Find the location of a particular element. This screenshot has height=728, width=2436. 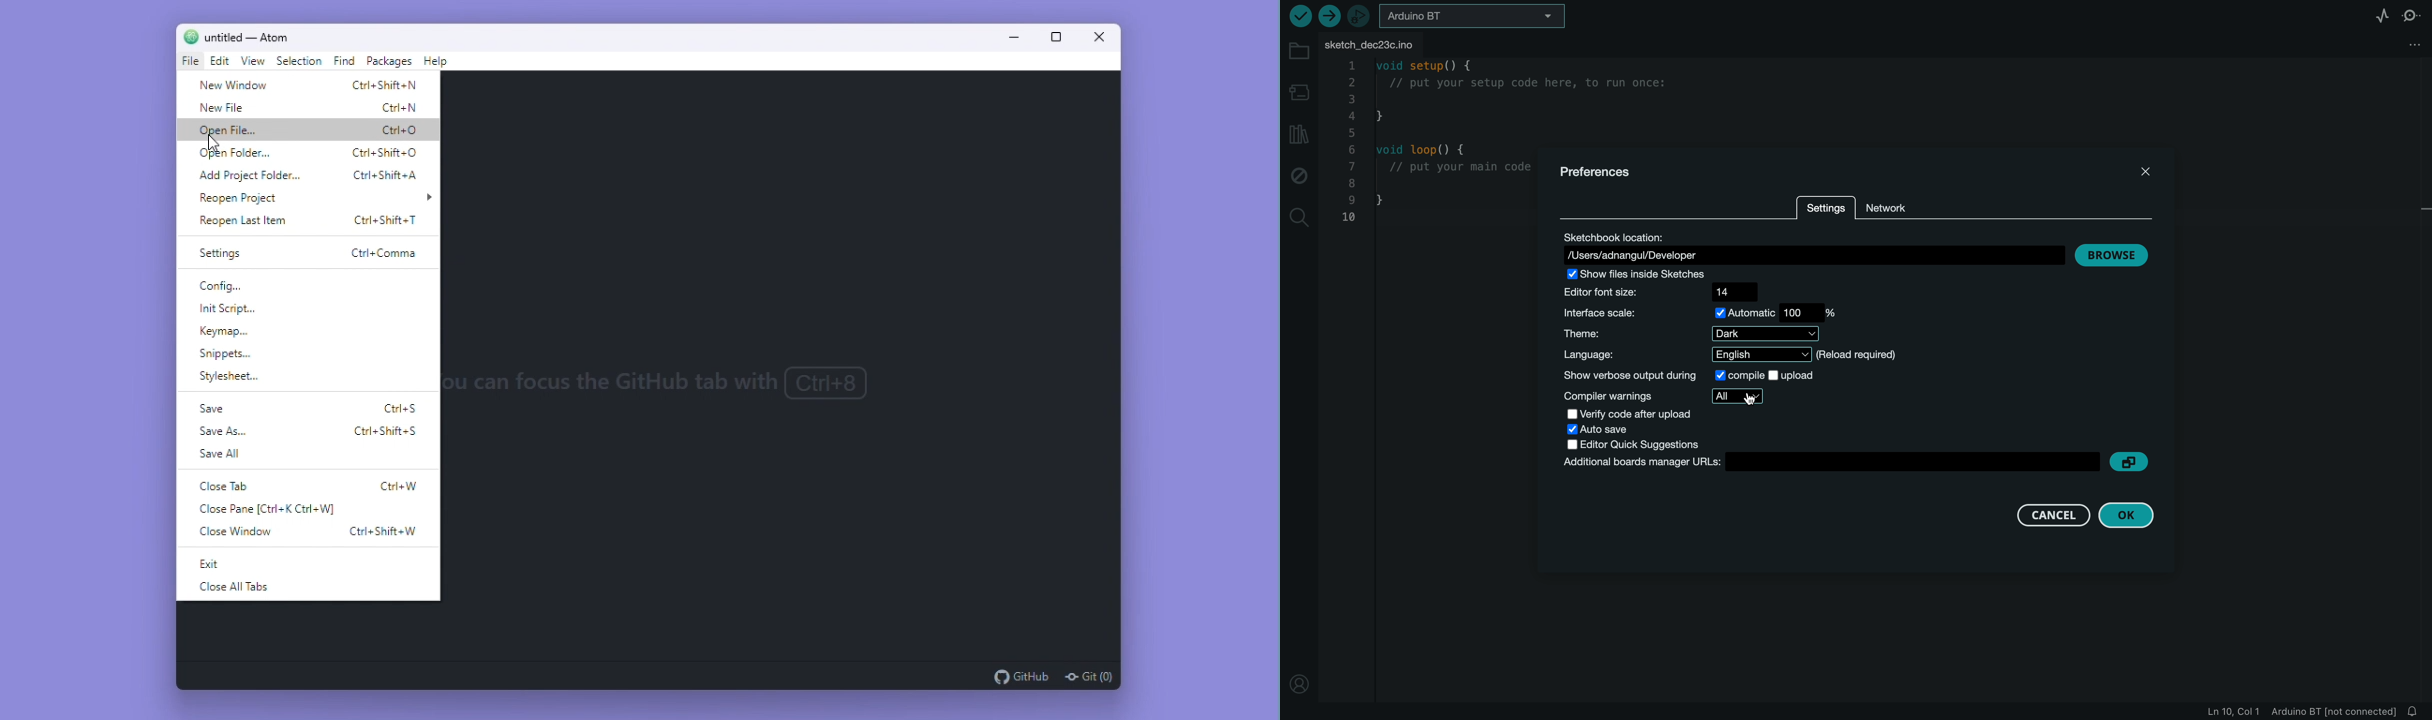

New window ctrl+shift+N is located at coordinates (308, 86).